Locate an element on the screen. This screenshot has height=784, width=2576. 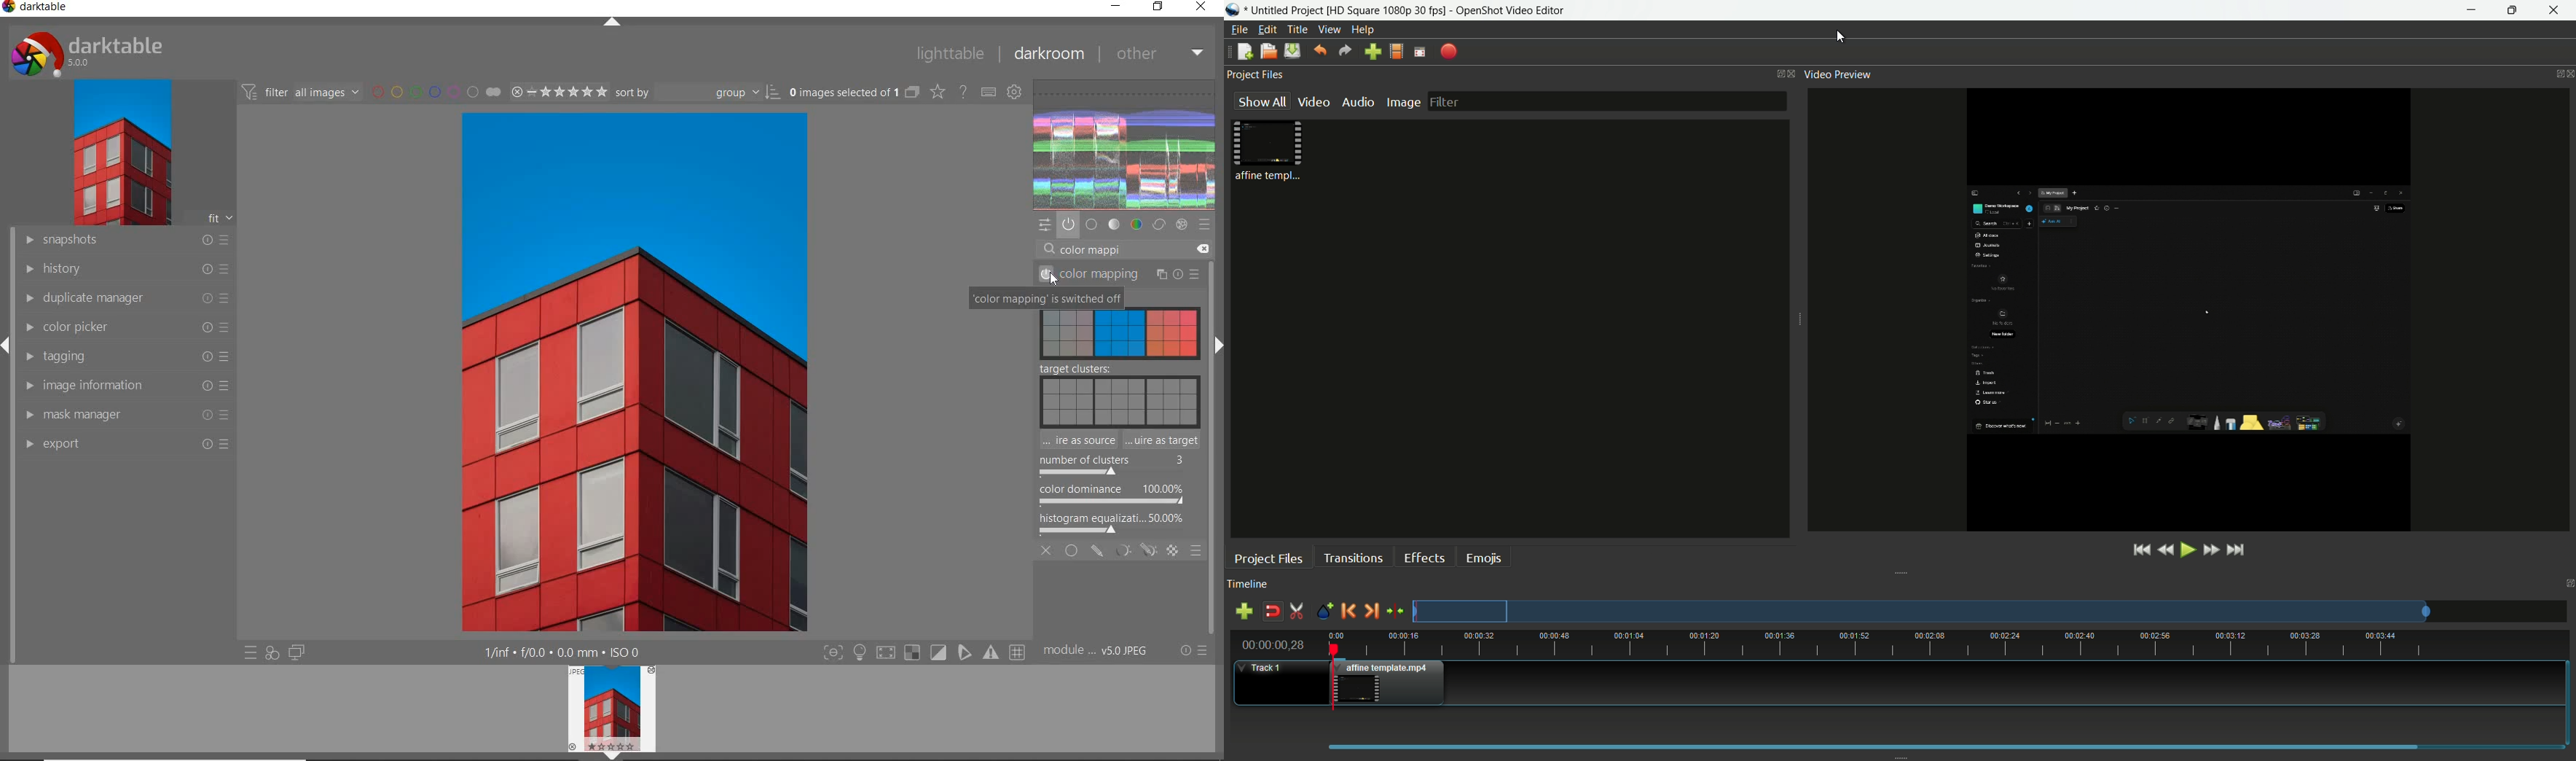
display a second darkroom image window is located at coordinates (294, 655).